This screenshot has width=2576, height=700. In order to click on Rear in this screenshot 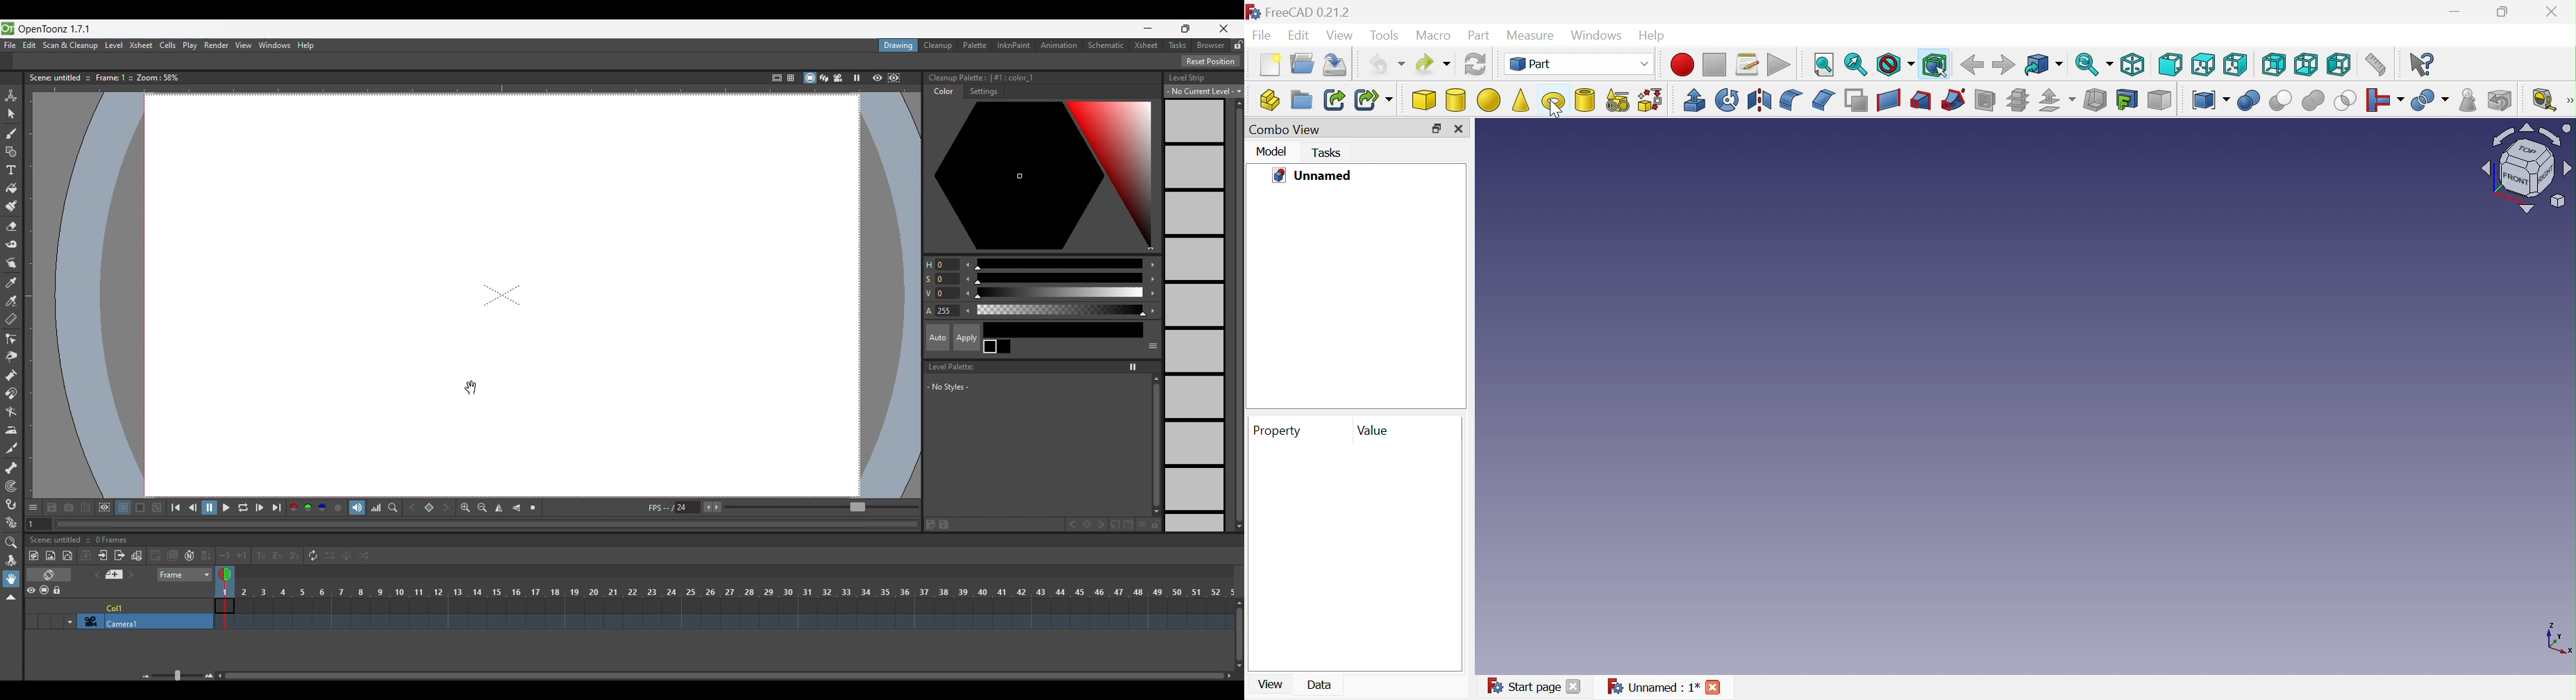, I will do `click(2273, 65)`.